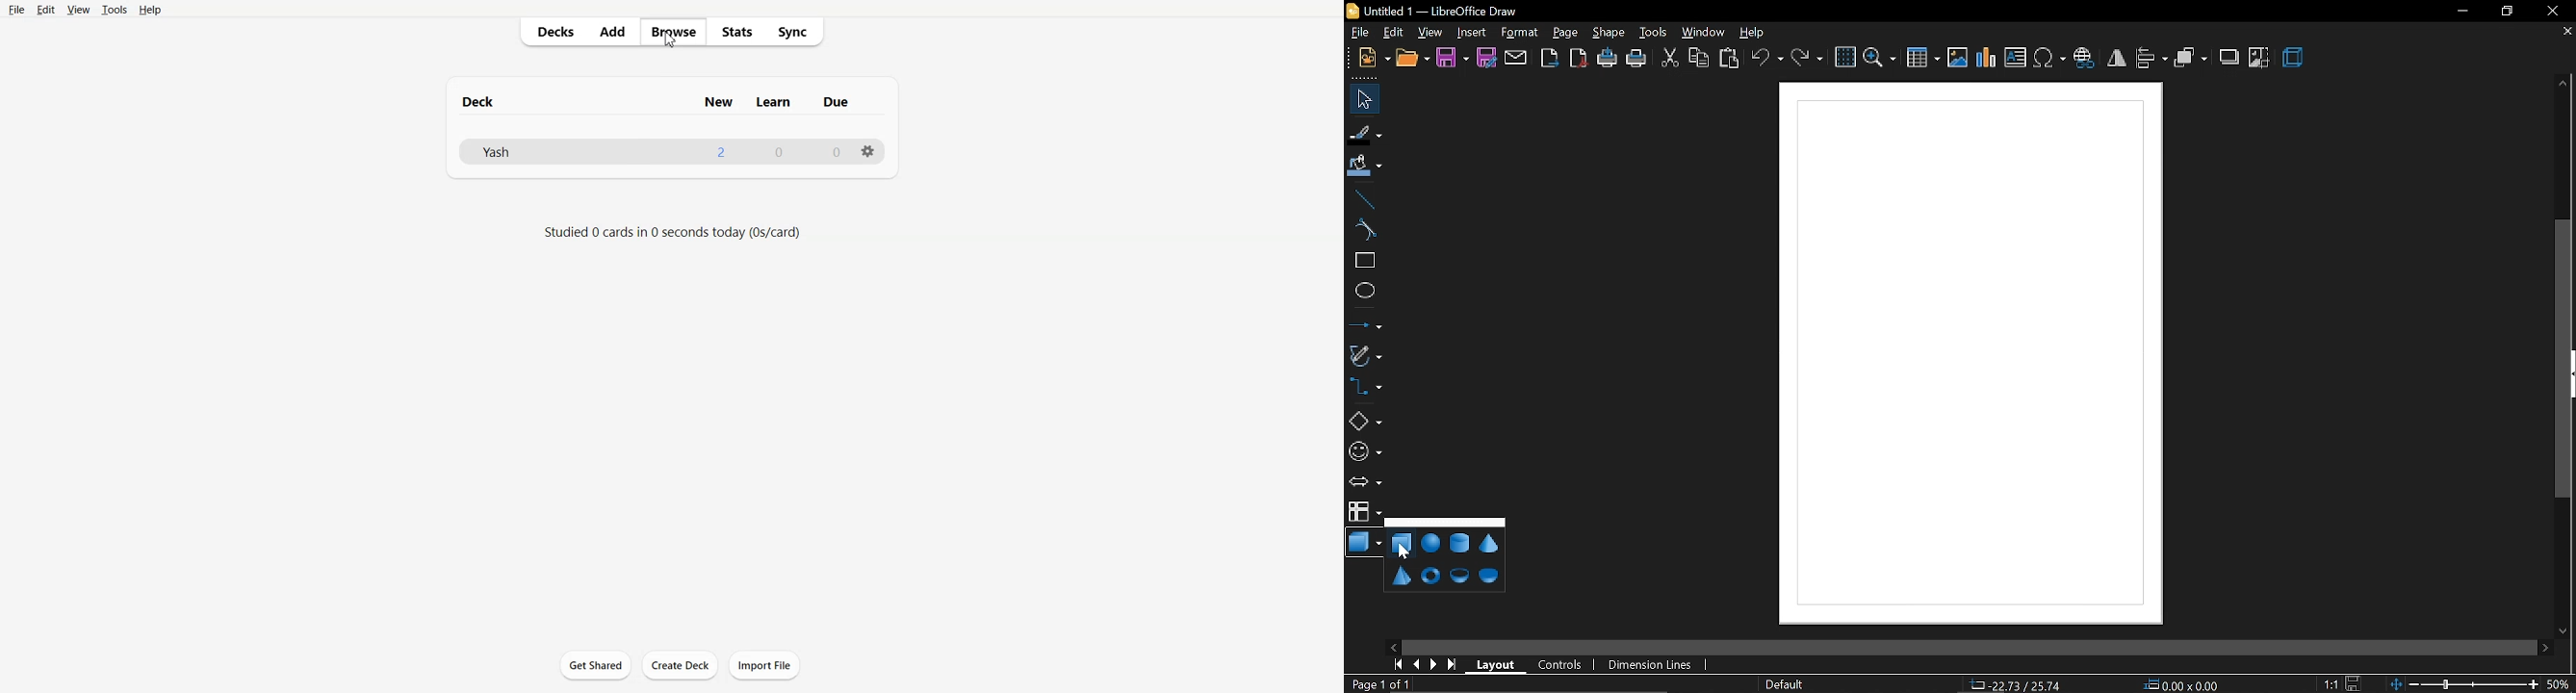 This screenshot has width=2576, height=700. I want to click on next page, so click(1432, 664).